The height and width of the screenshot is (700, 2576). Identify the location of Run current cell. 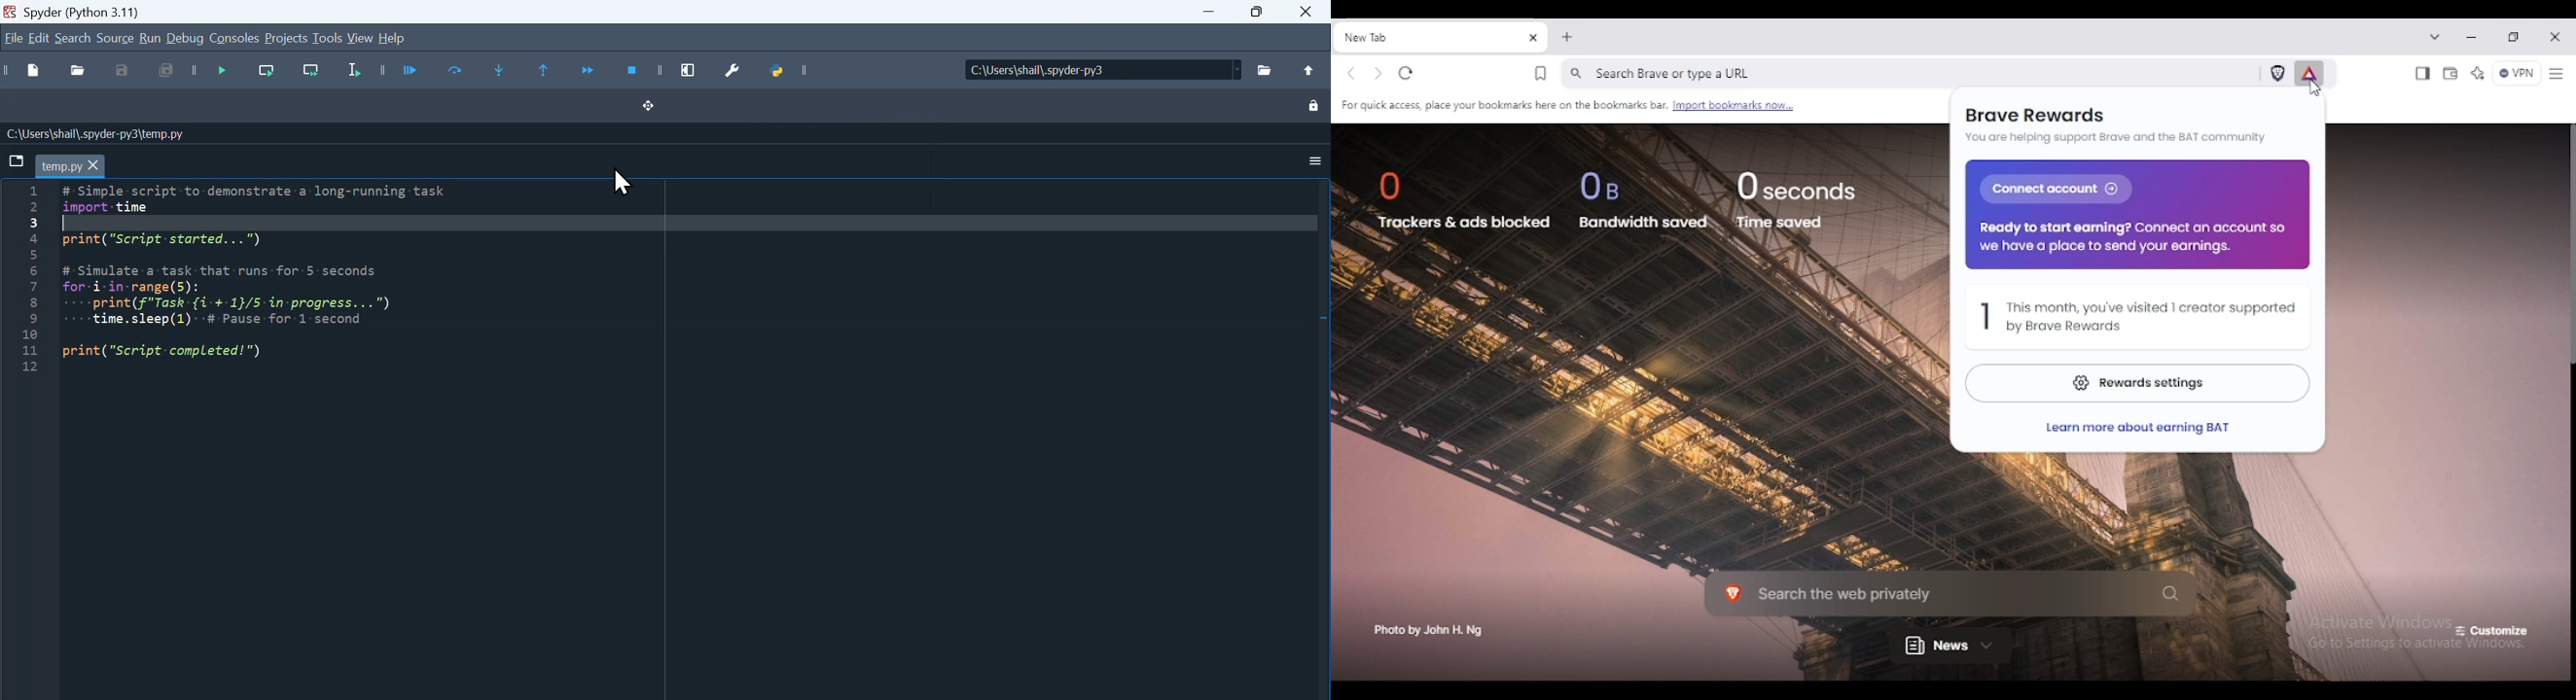
(457, 70).